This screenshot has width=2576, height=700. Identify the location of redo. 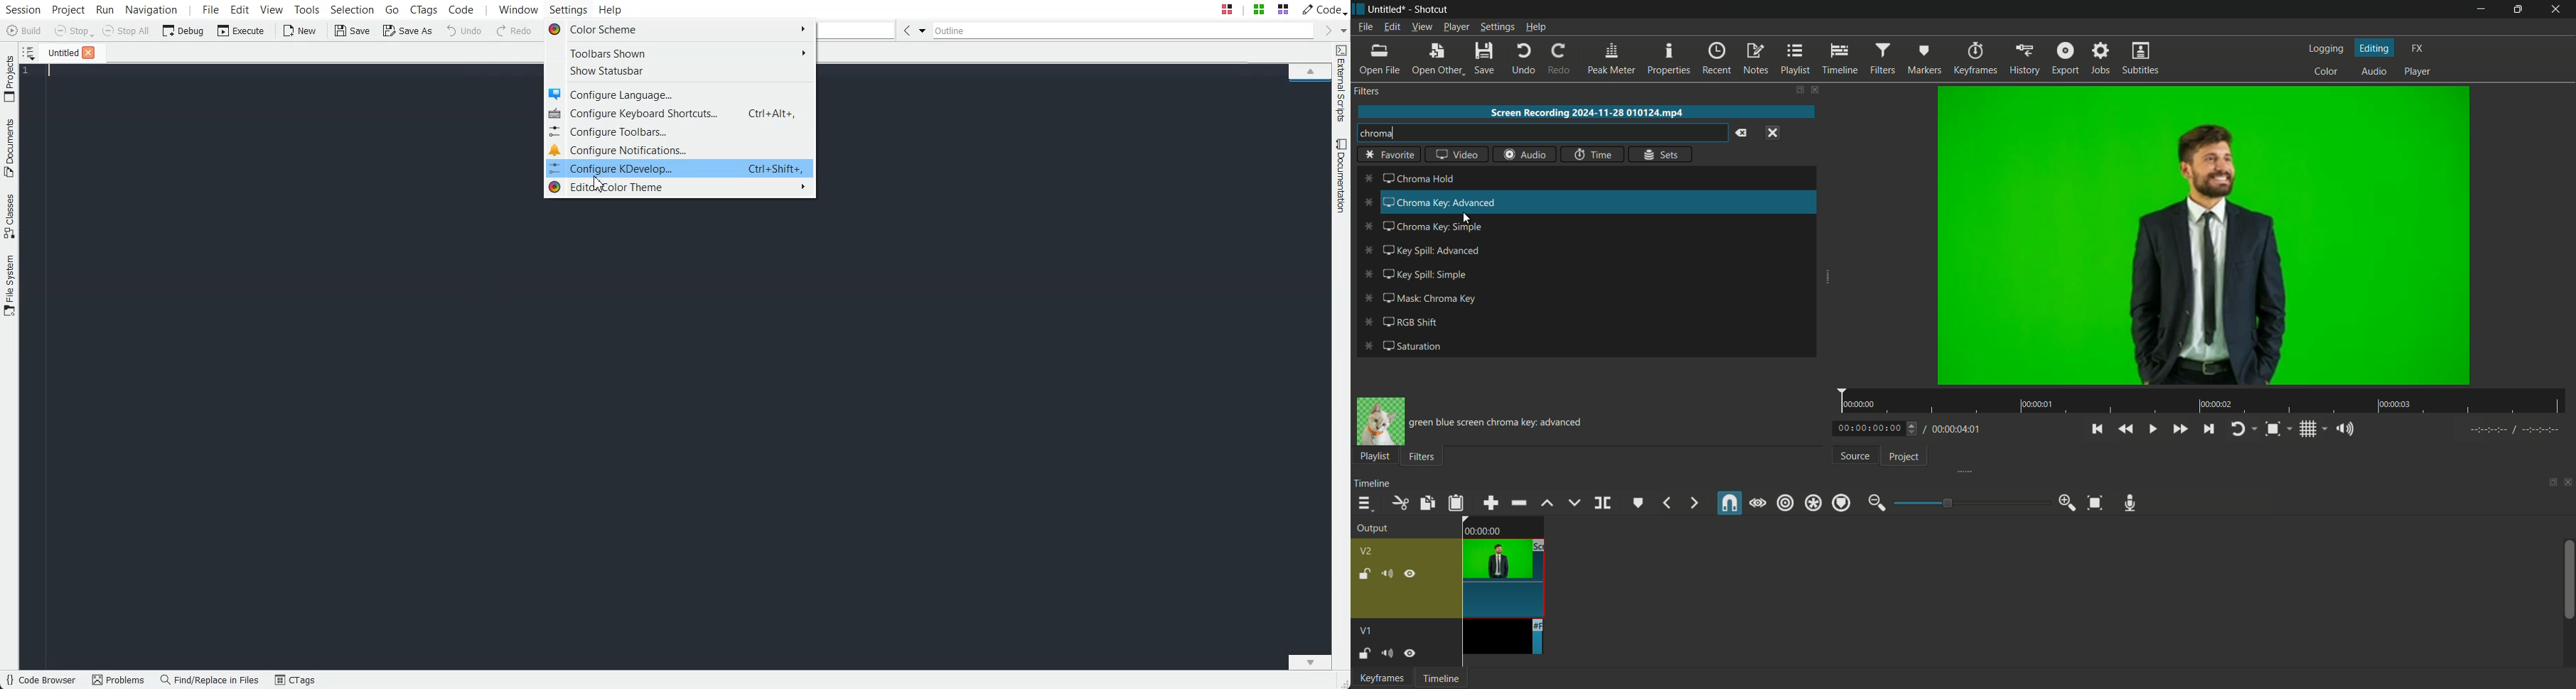
(1557, 59).